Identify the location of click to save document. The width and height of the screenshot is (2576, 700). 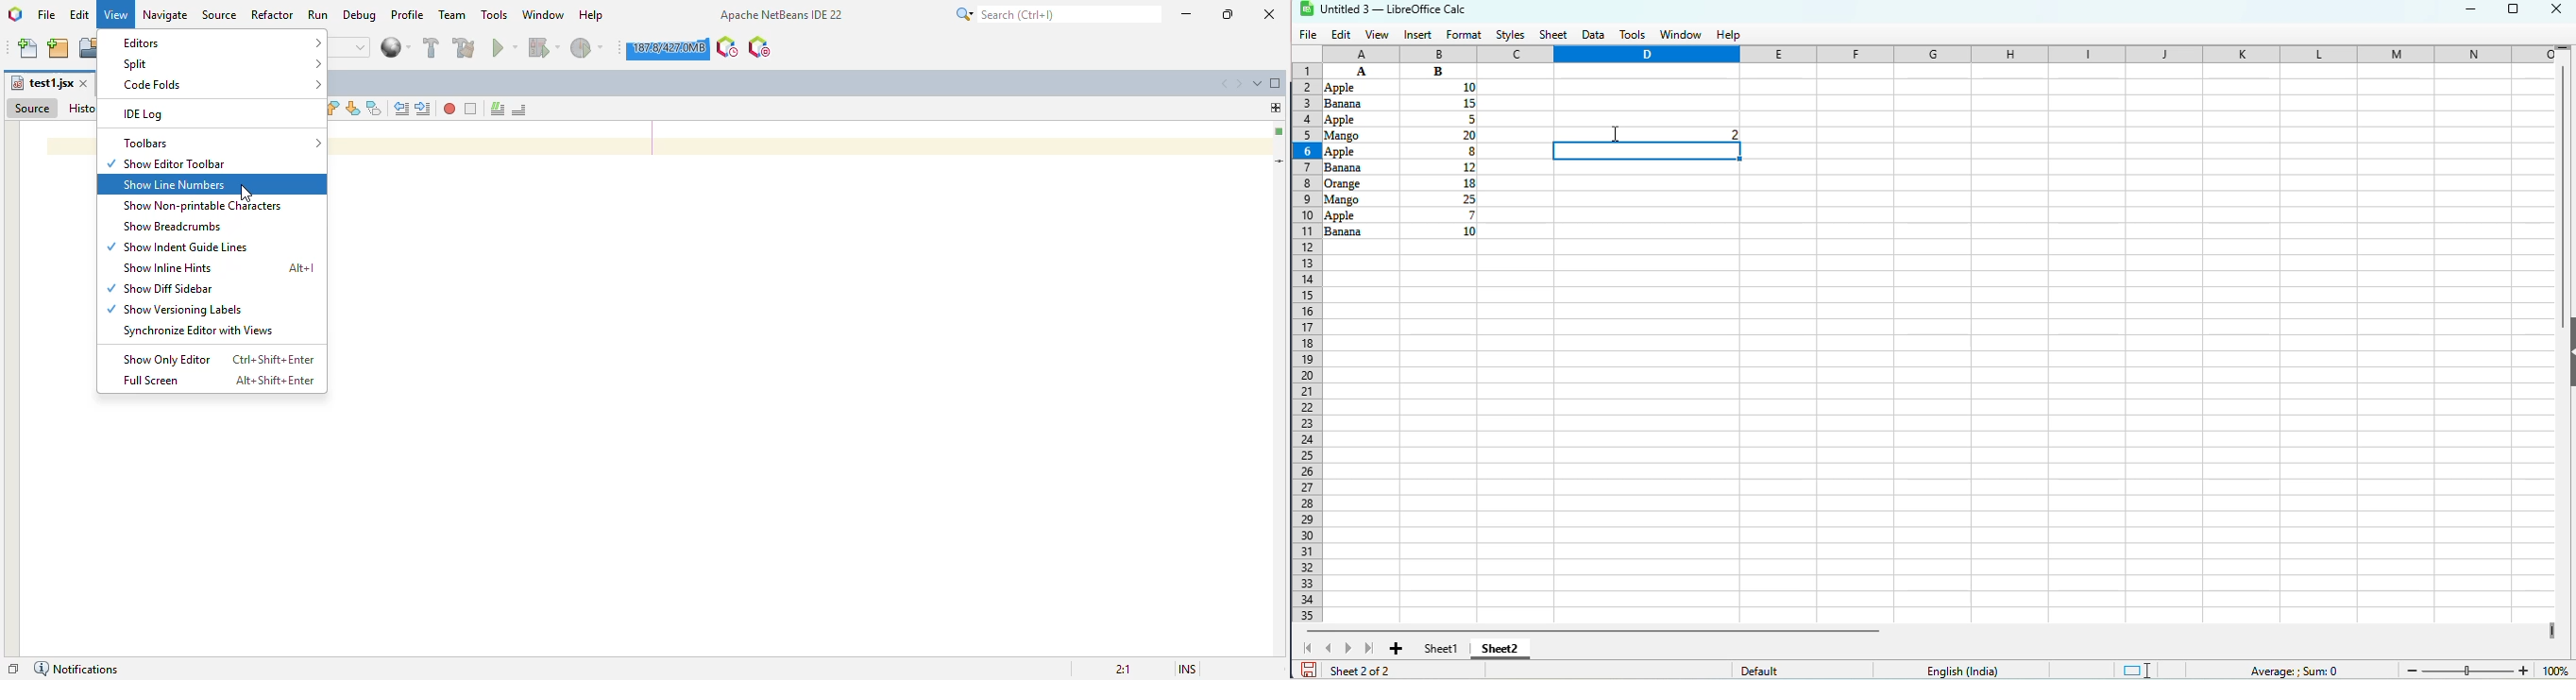
(1309, 671).